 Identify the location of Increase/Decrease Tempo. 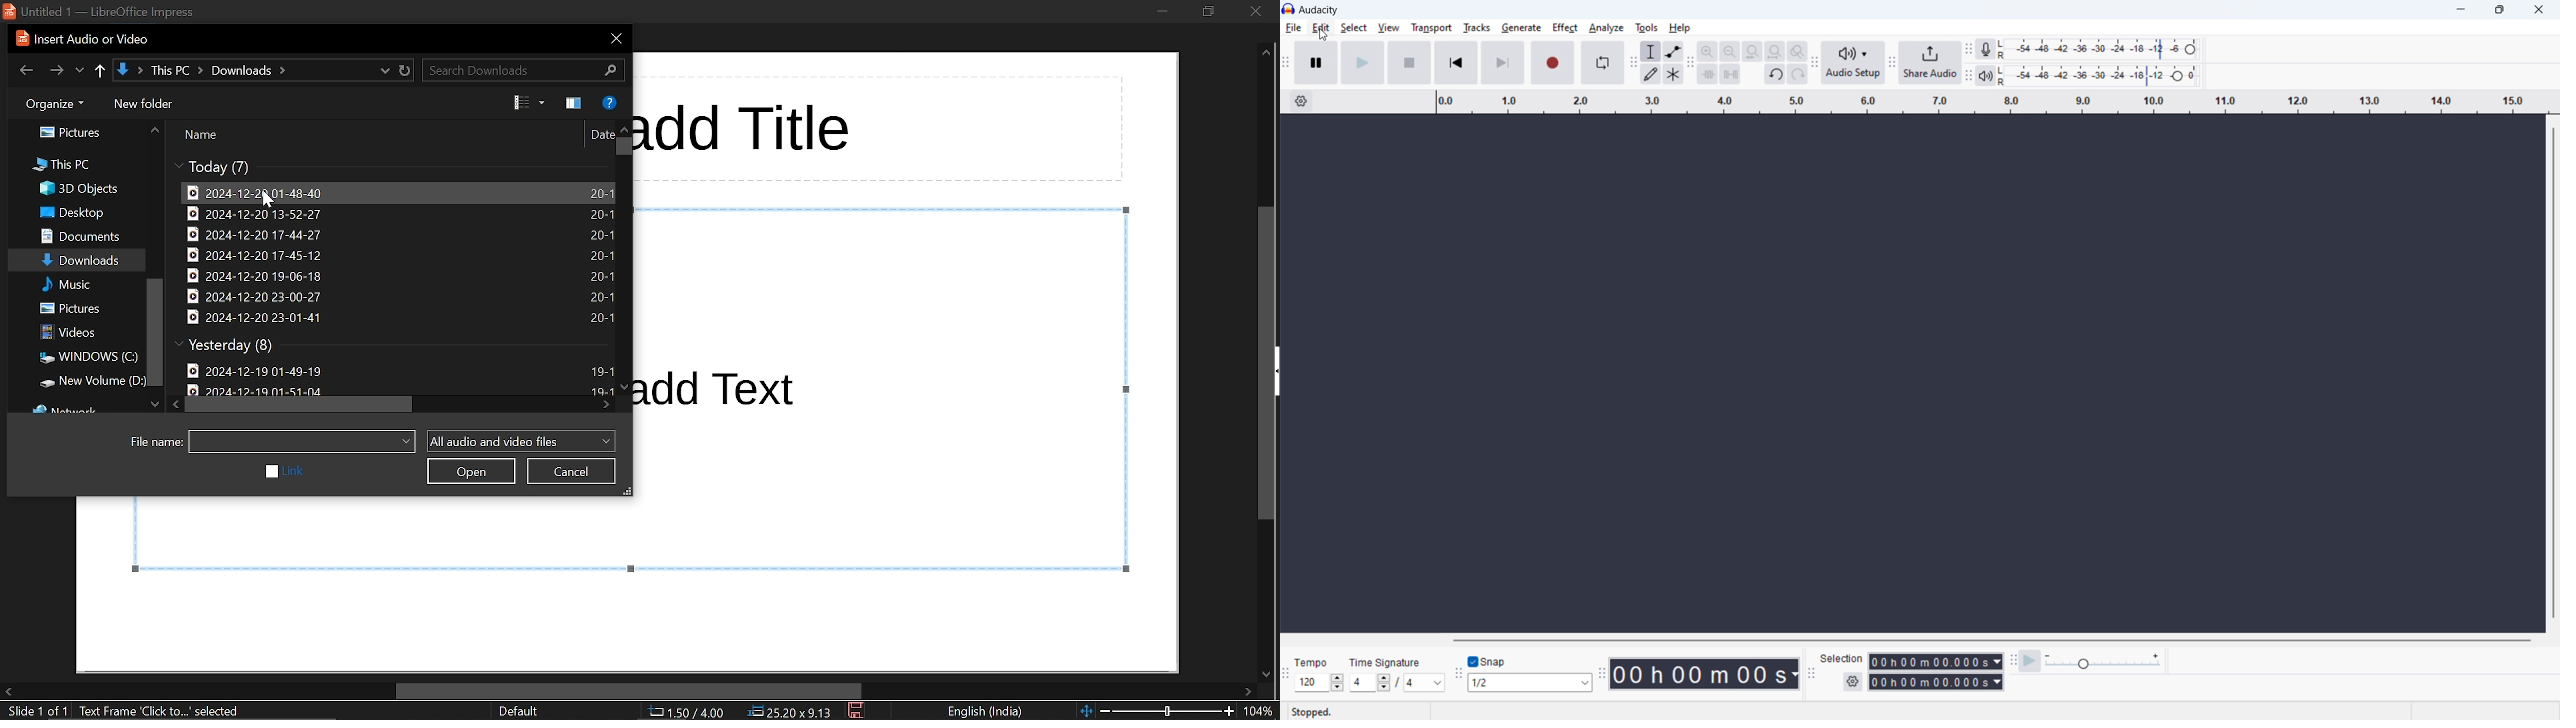
(1337, 683).